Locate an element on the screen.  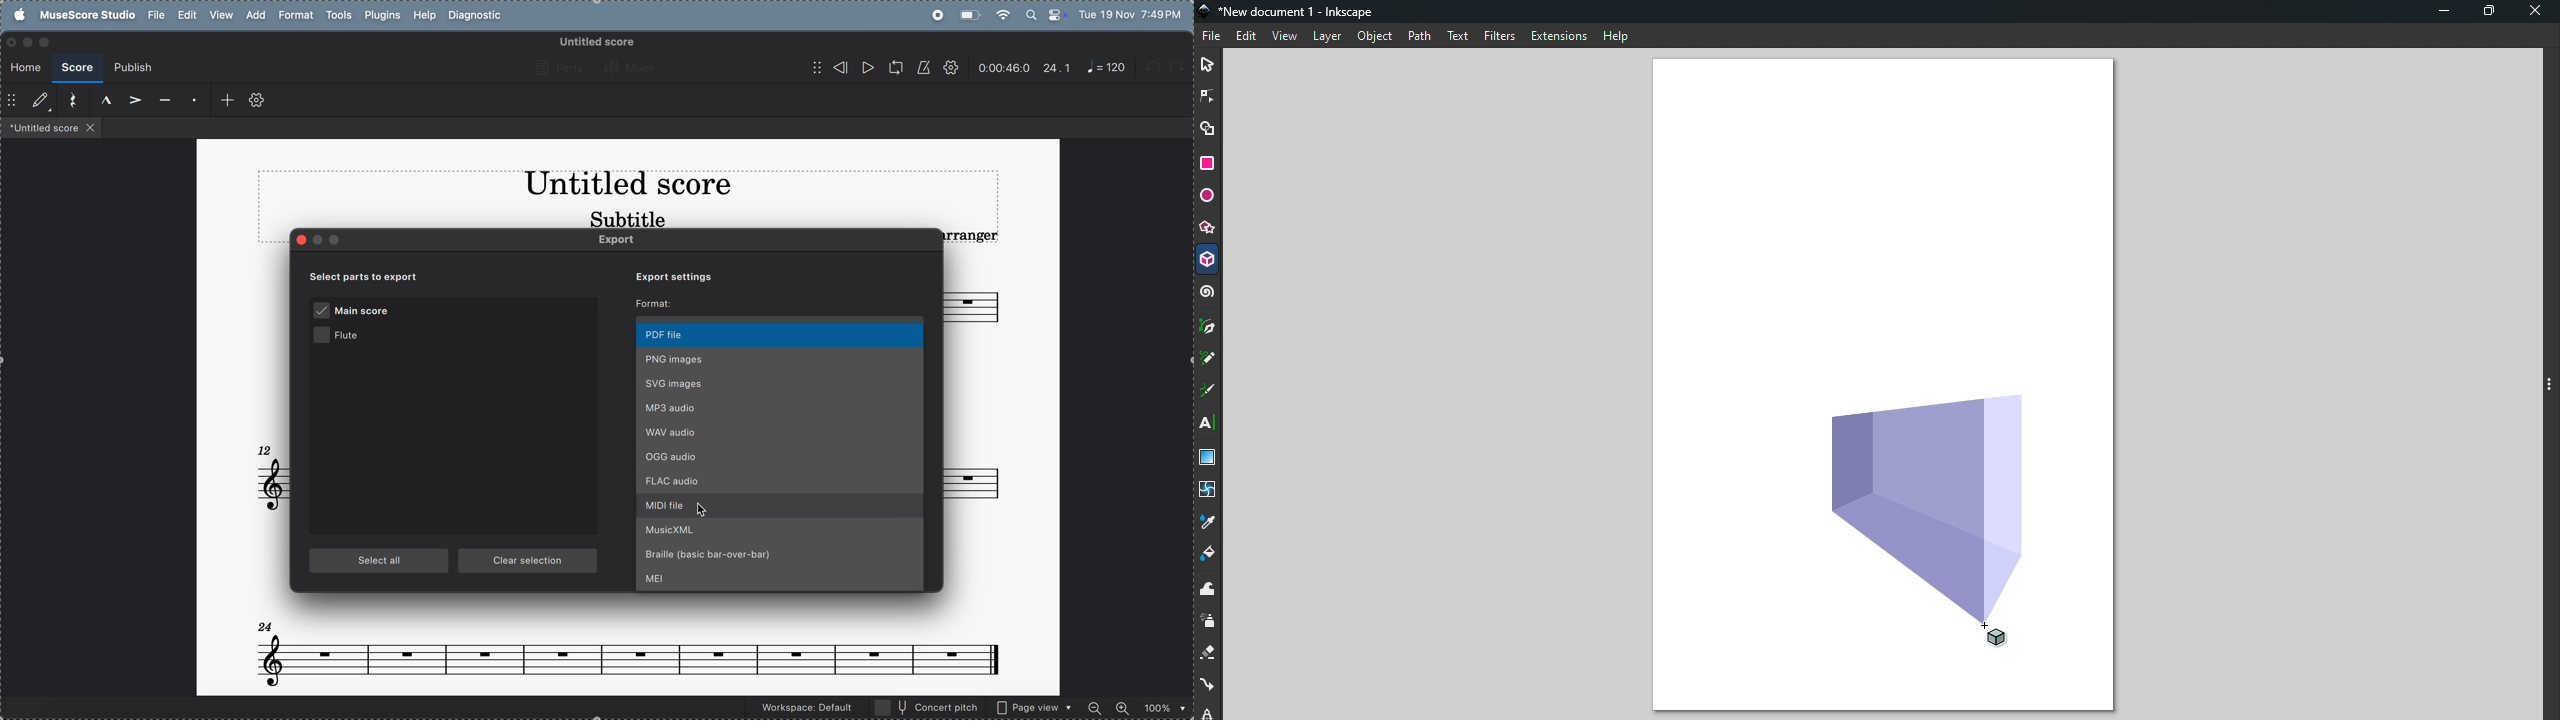
Connector tool is located at coordinates (1209, 685).